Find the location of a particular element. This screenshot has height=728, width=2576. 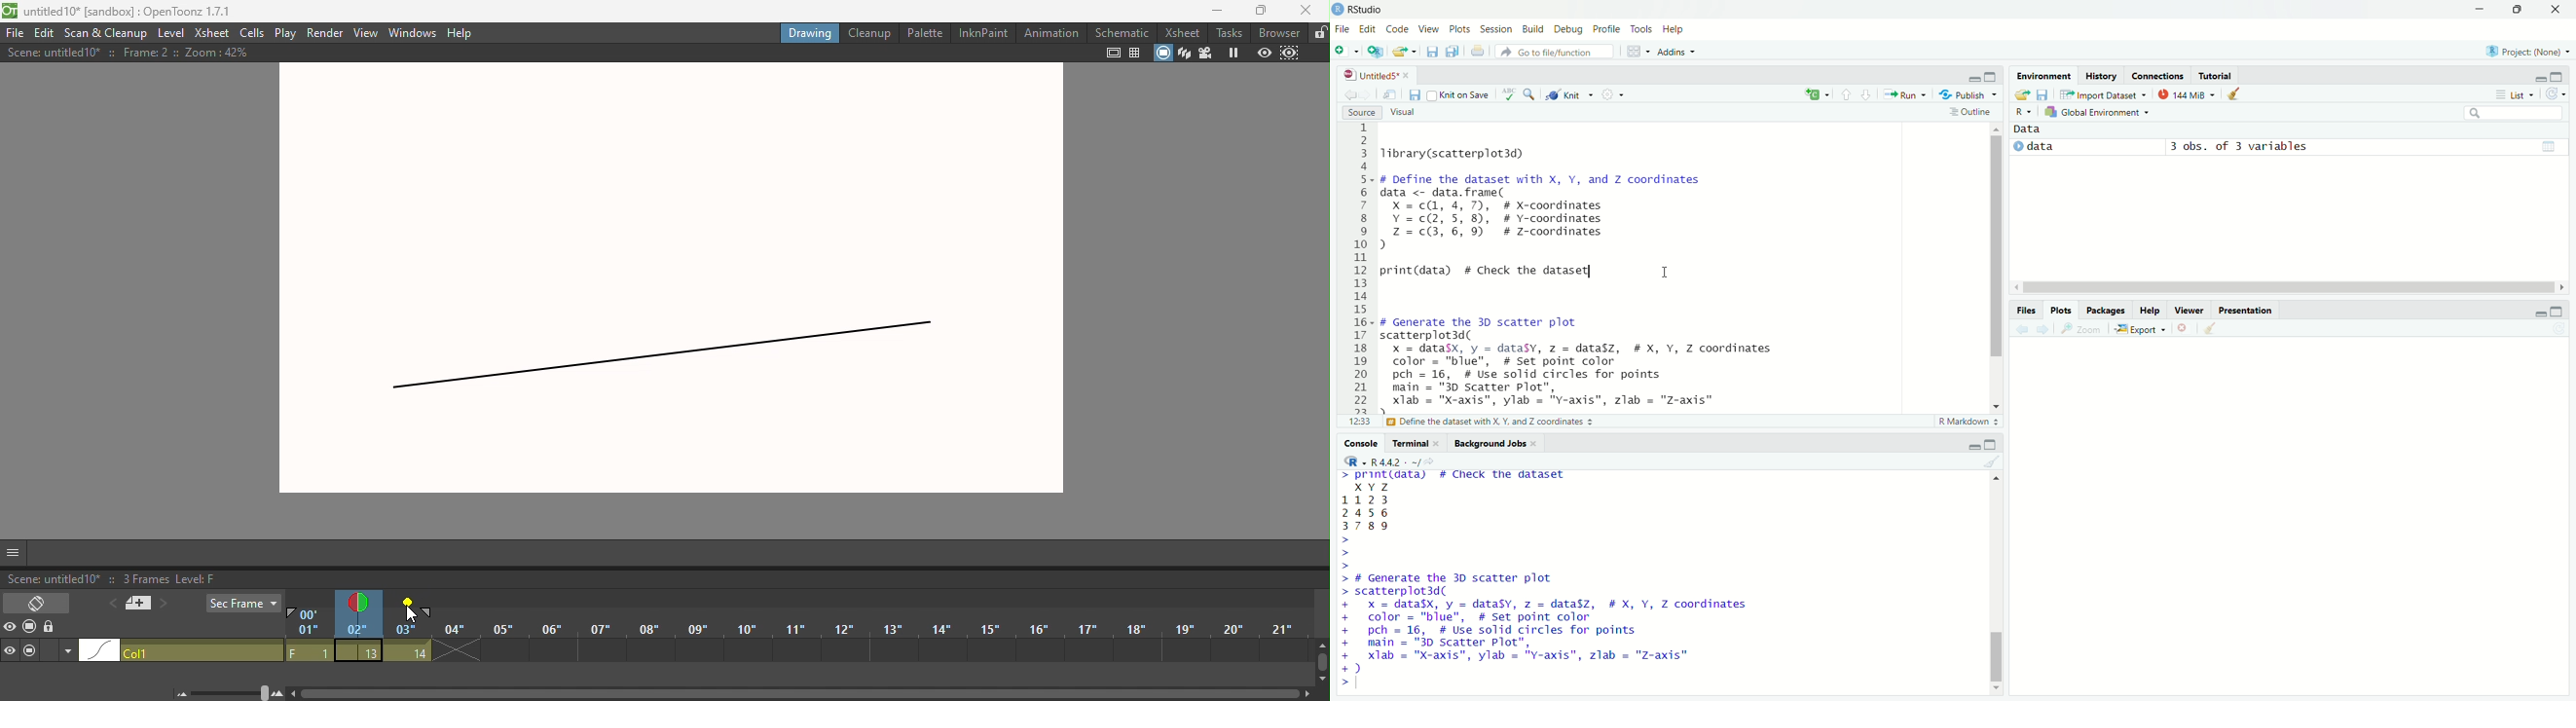

minimize is located at coordinates (1973, 78).